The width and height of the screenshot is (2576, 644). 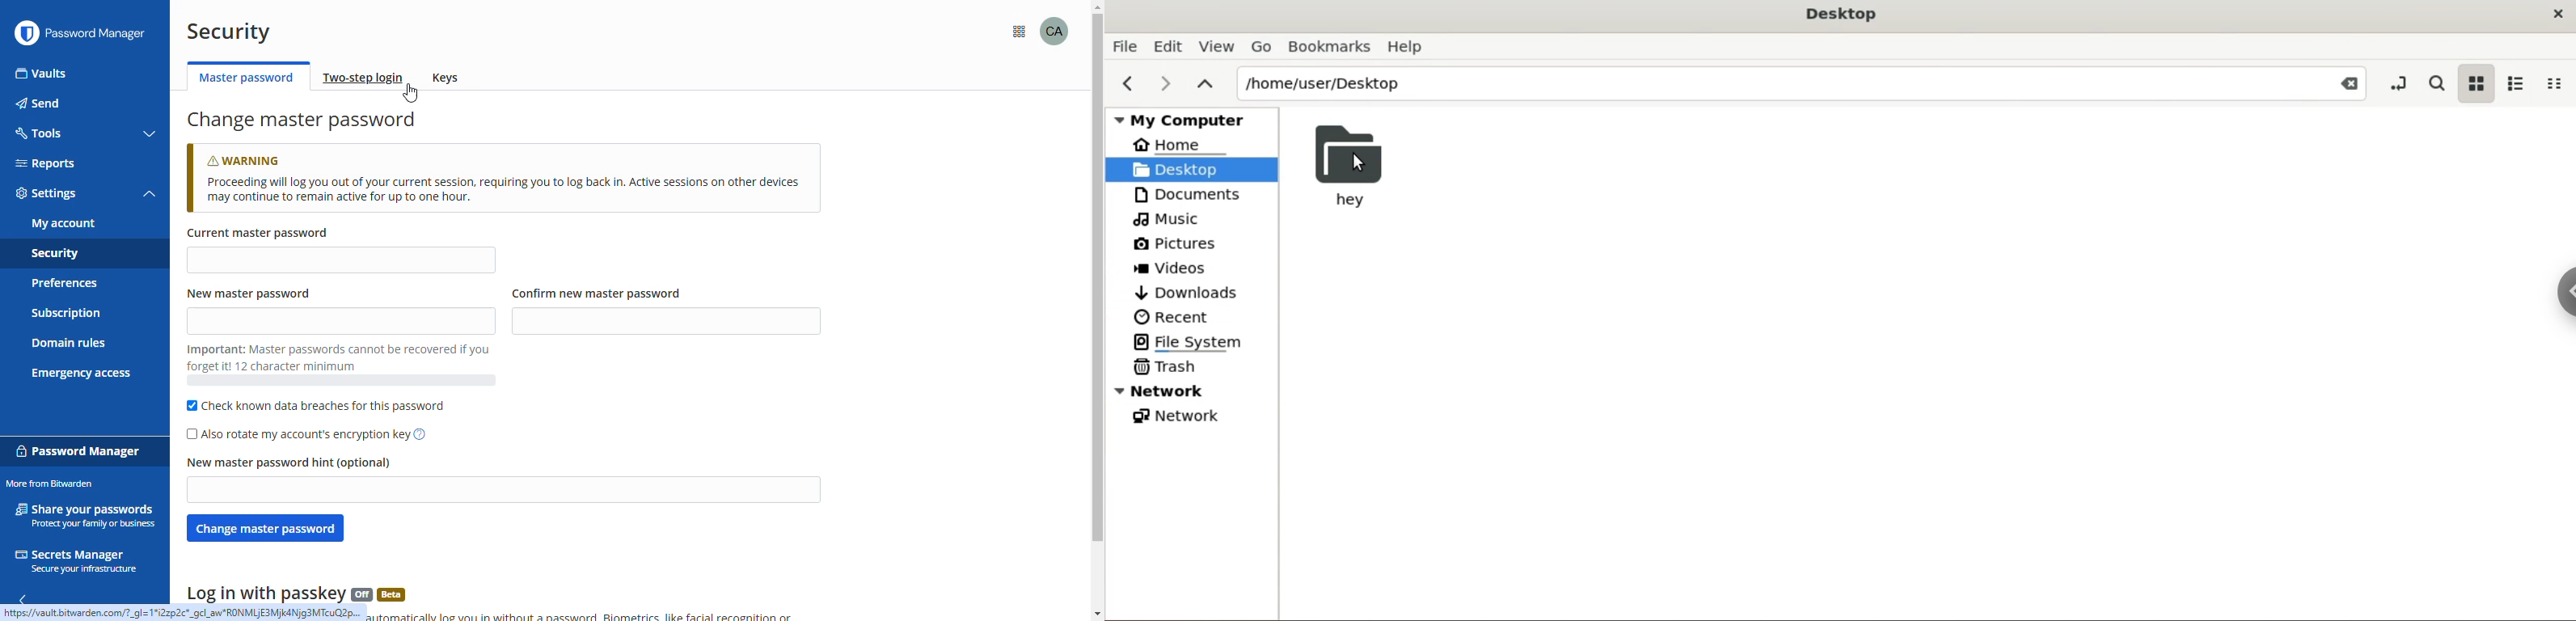 I want to click on security, so click(x=54, y=255).